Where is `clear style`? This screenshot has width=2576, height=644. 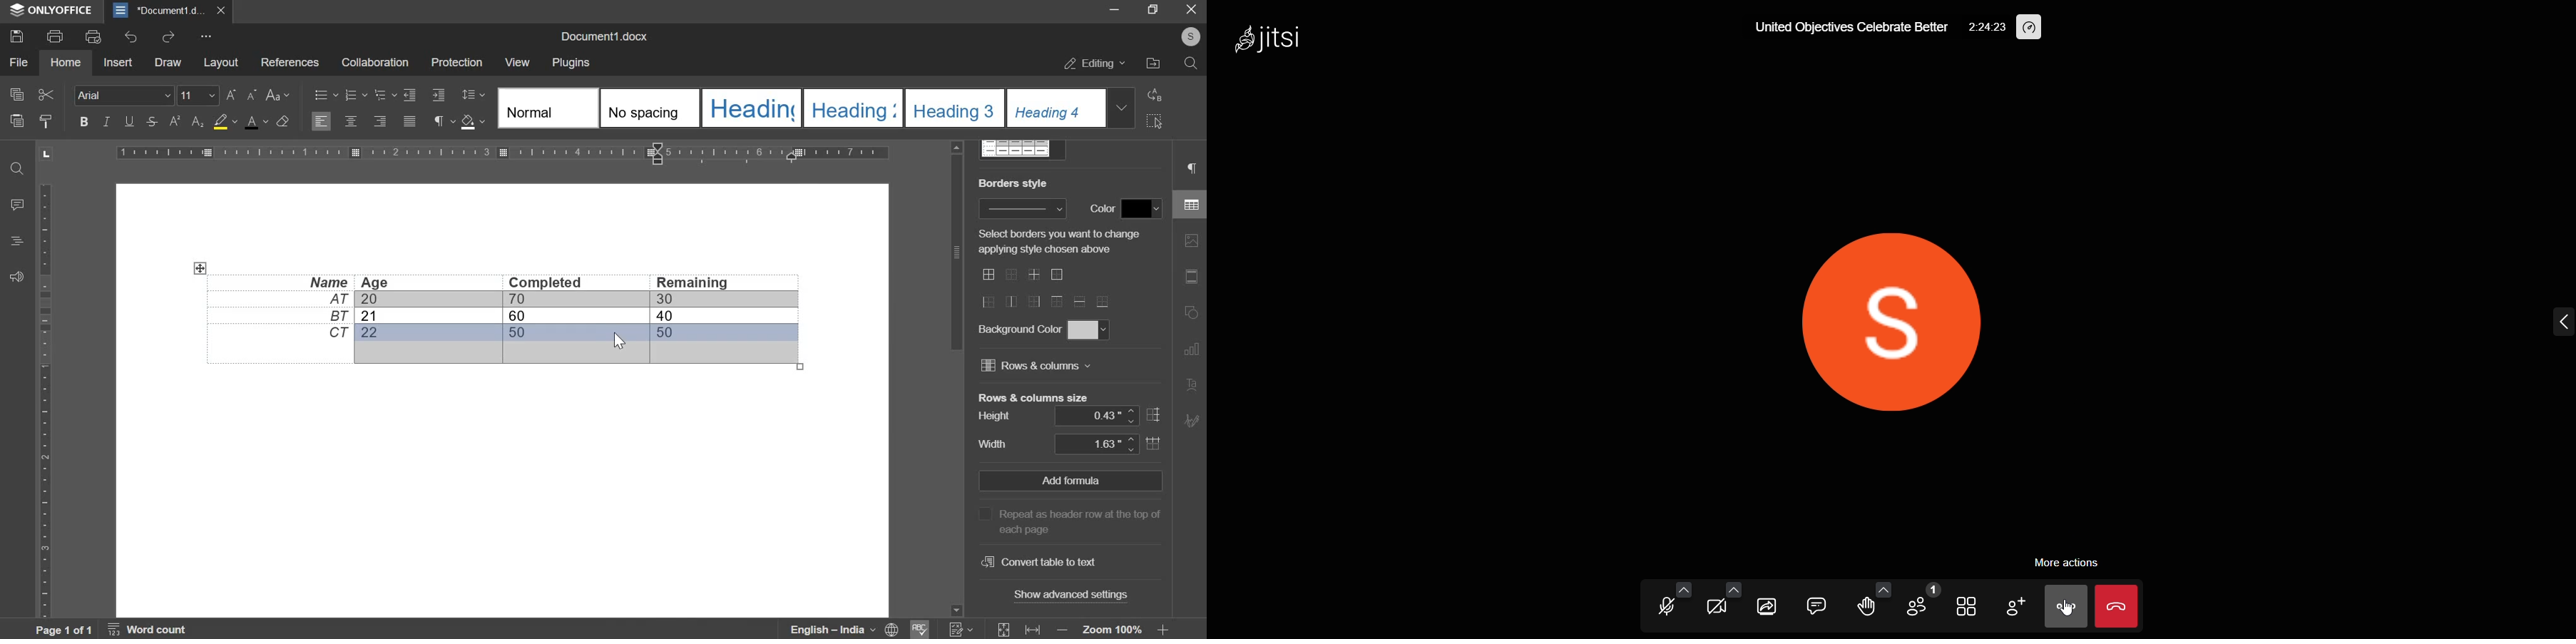 clear style is located at coordinates (283, 120).